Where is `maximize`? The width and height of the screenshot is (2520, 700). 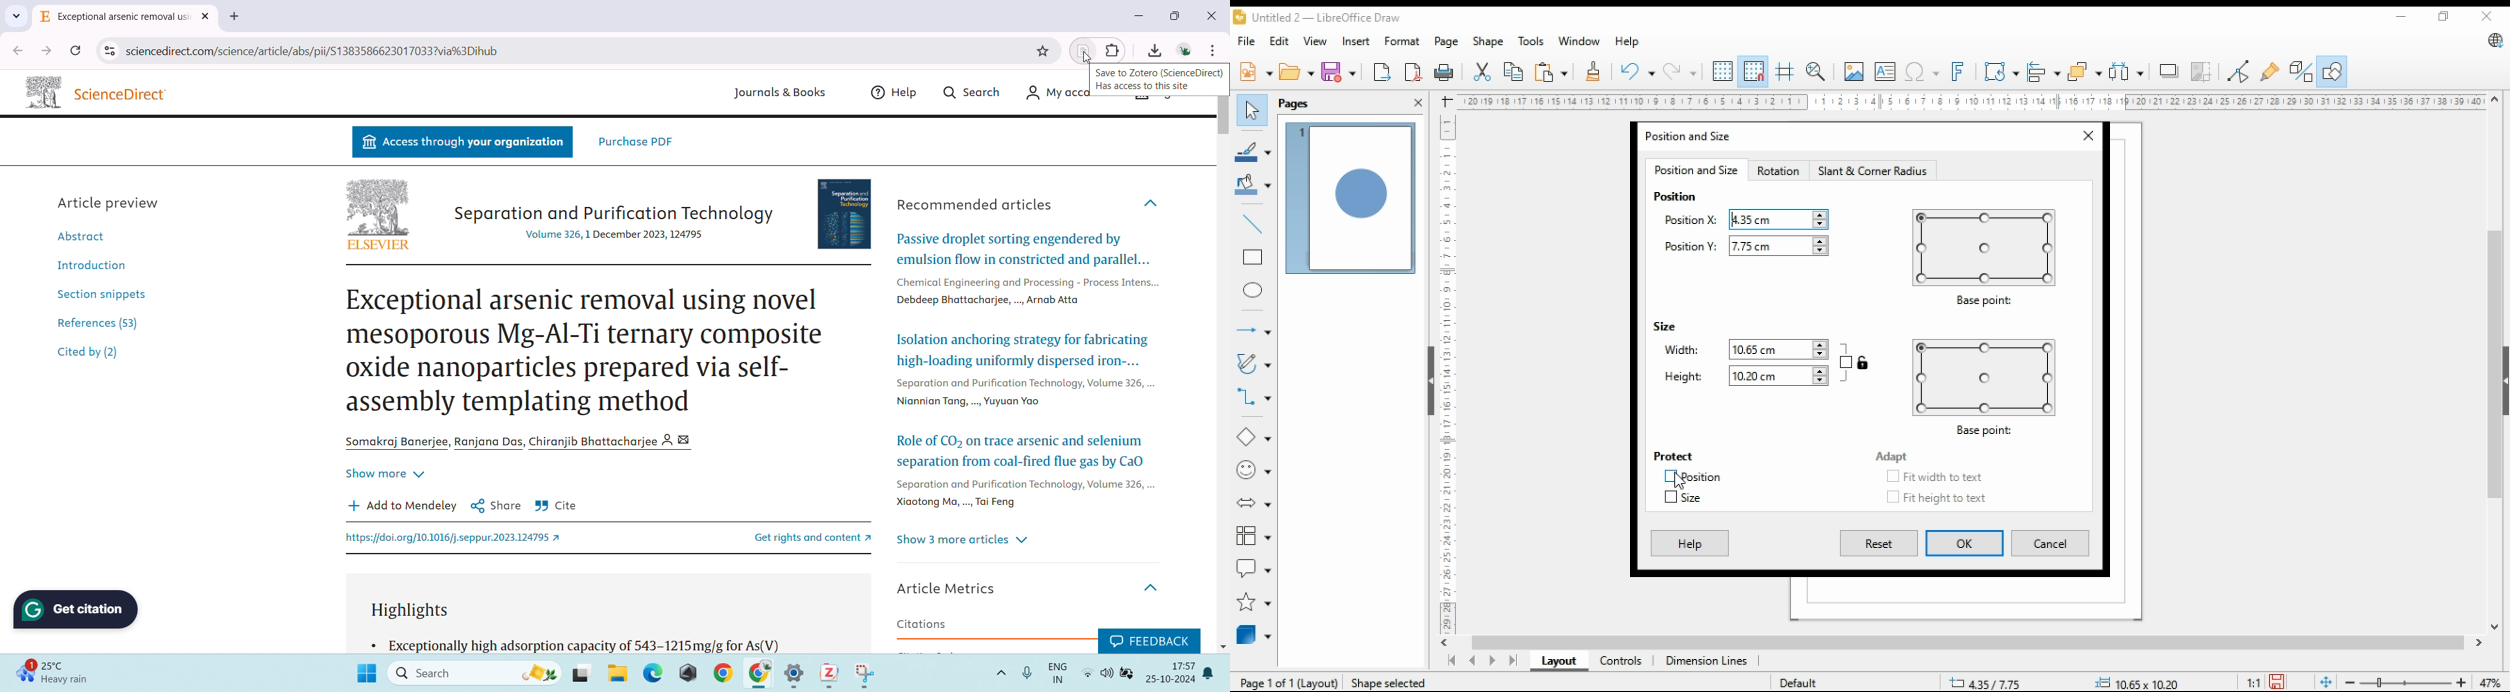 maximize is located at coordinates (1178, 16).